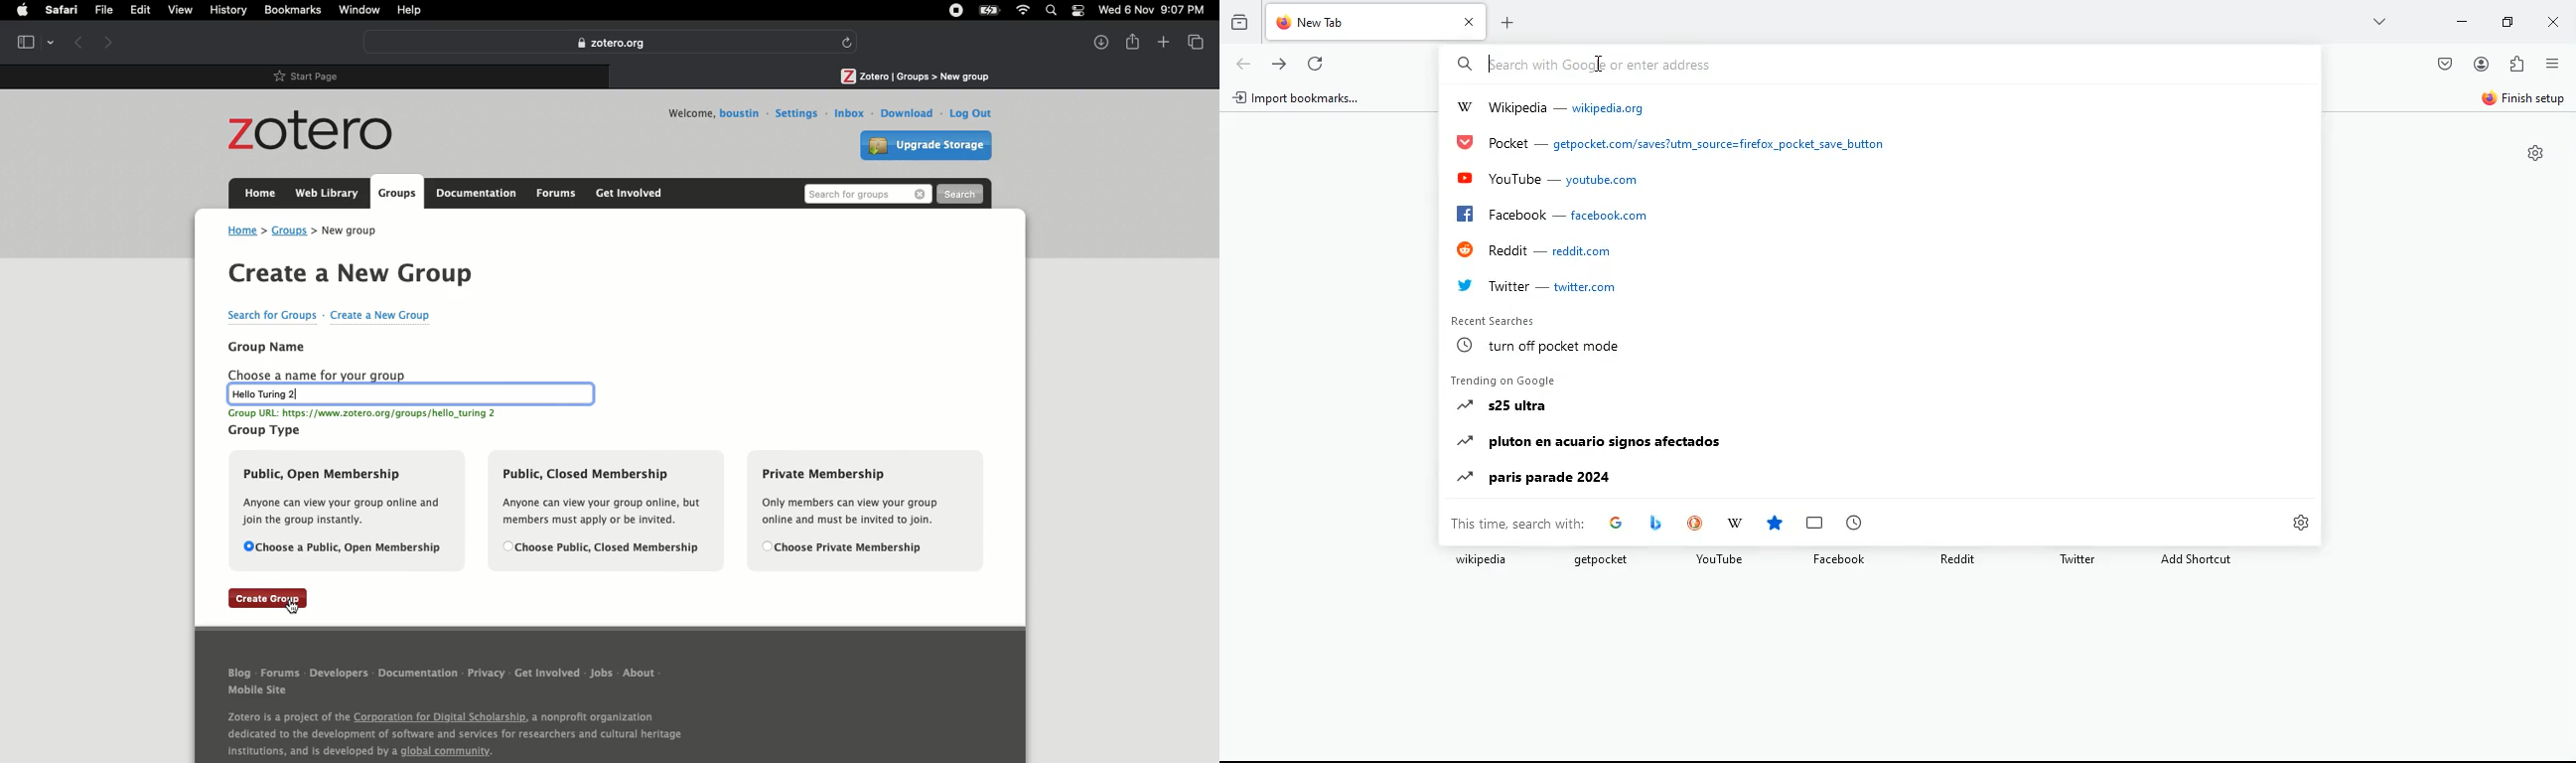  I want to click on Previous, so click(80, 42).